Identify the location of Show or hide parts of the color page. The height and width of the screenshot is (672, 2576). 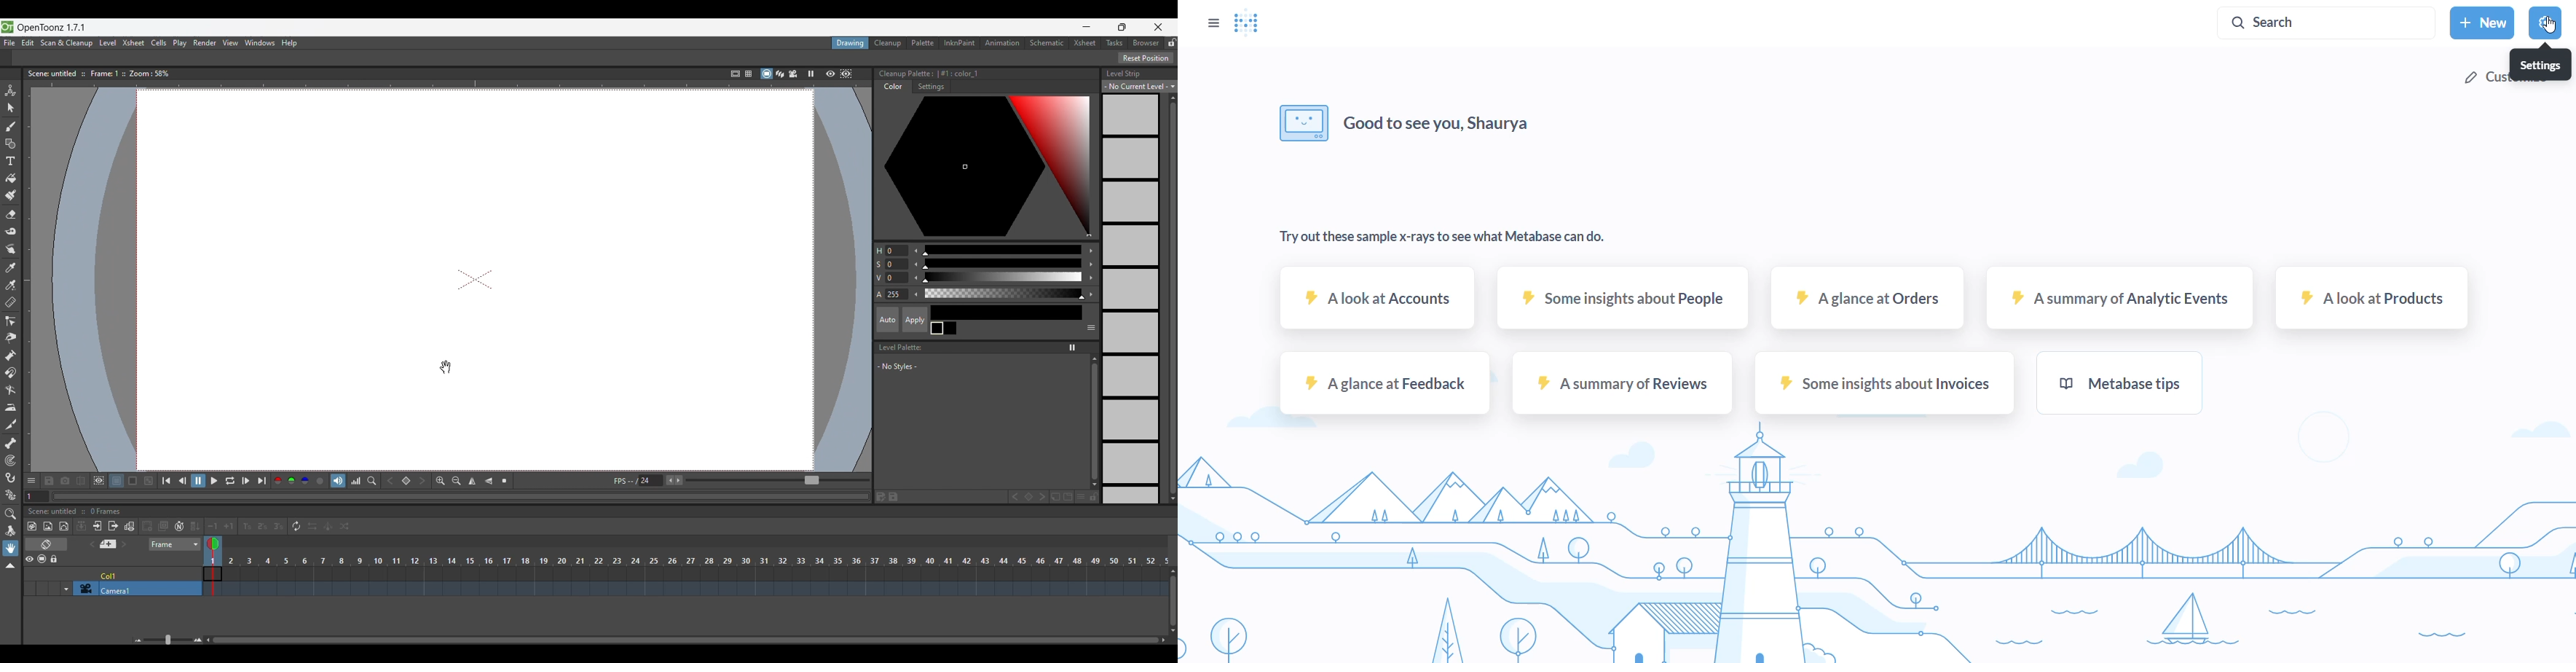
(1092, 327).